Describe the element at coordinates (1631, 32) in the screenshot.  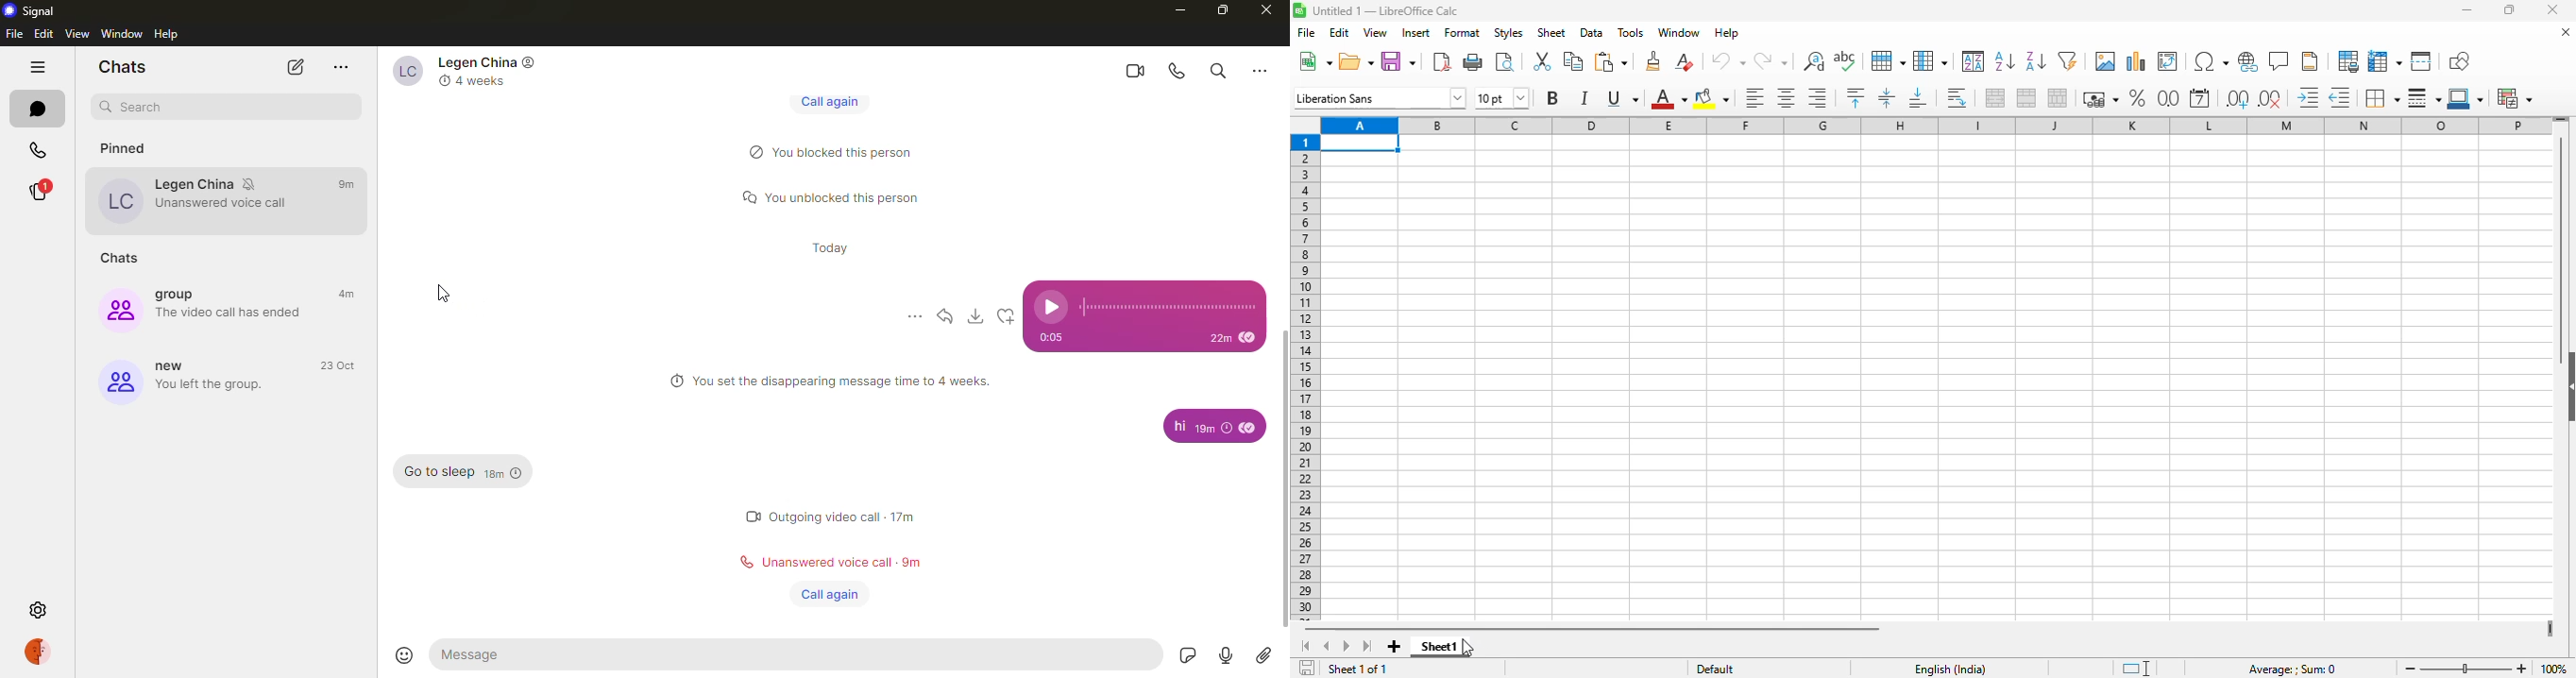
I see `tools` at that location.